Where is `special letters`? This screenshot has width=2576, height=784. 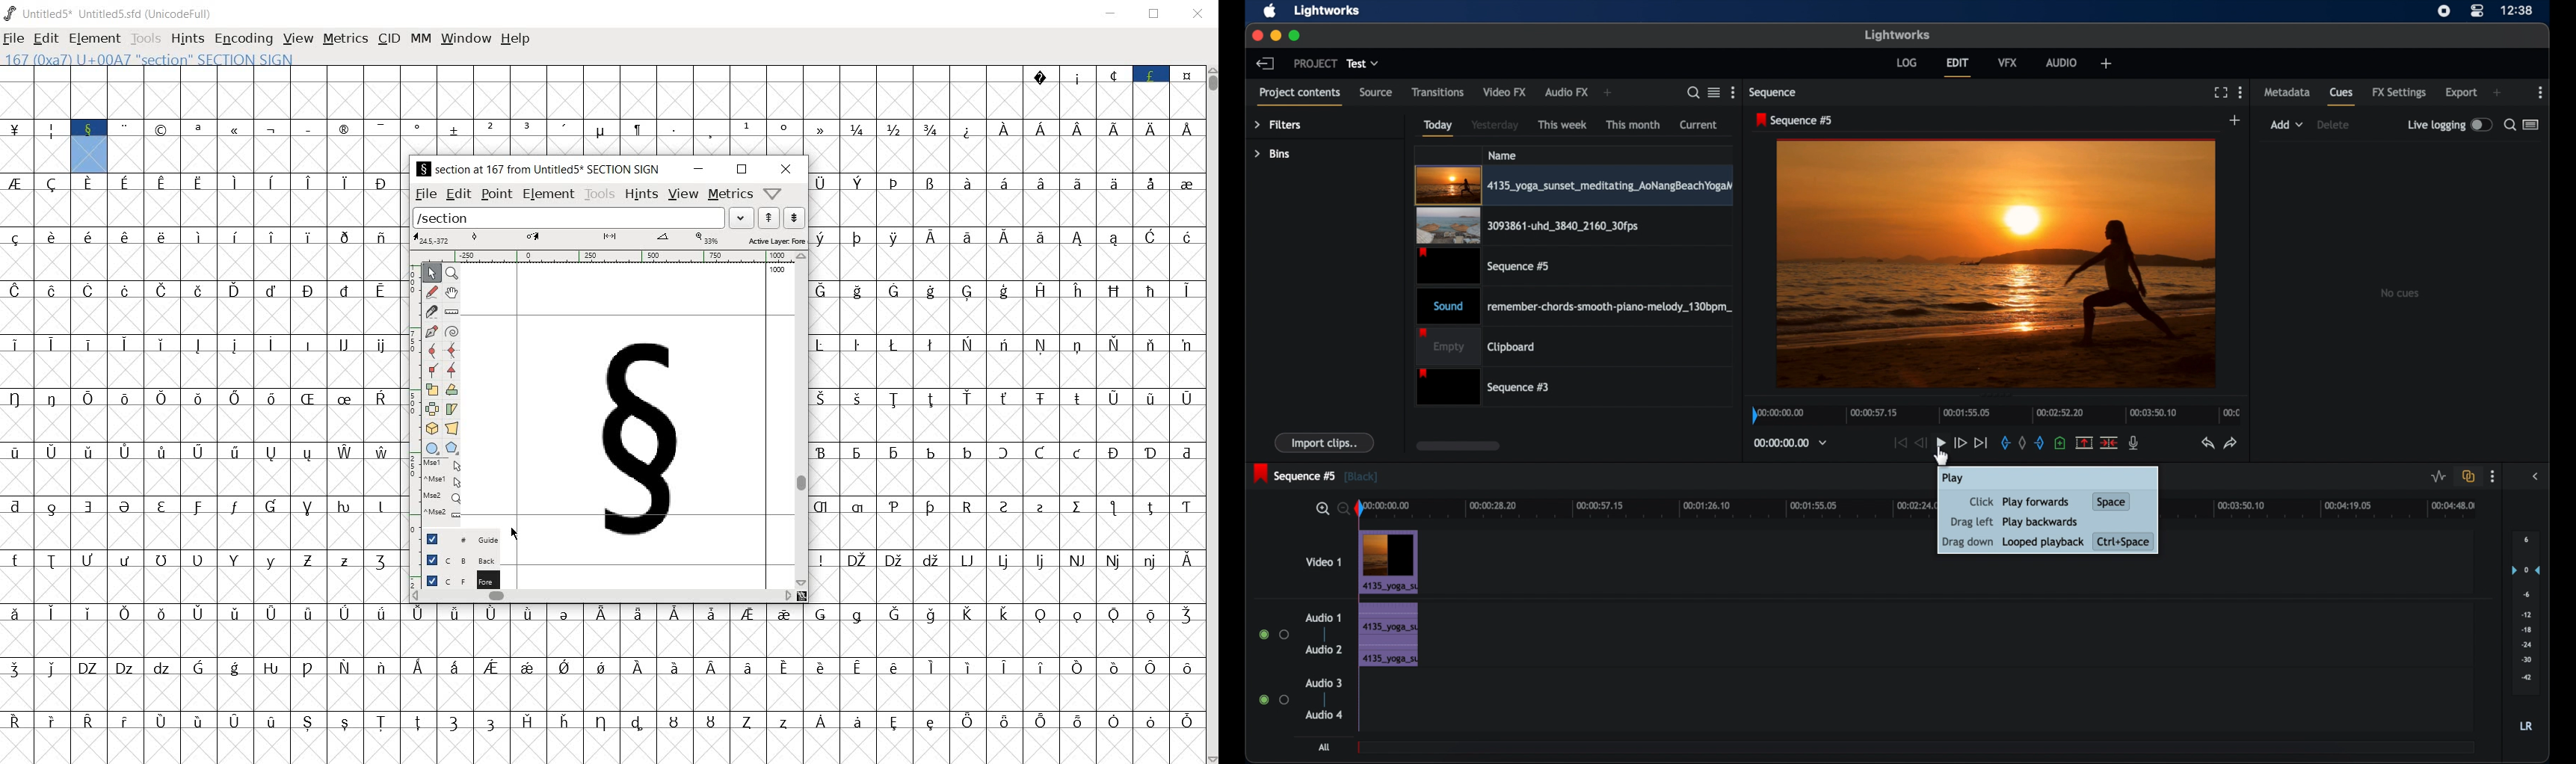
special letters is located at coordinates (602, 614).